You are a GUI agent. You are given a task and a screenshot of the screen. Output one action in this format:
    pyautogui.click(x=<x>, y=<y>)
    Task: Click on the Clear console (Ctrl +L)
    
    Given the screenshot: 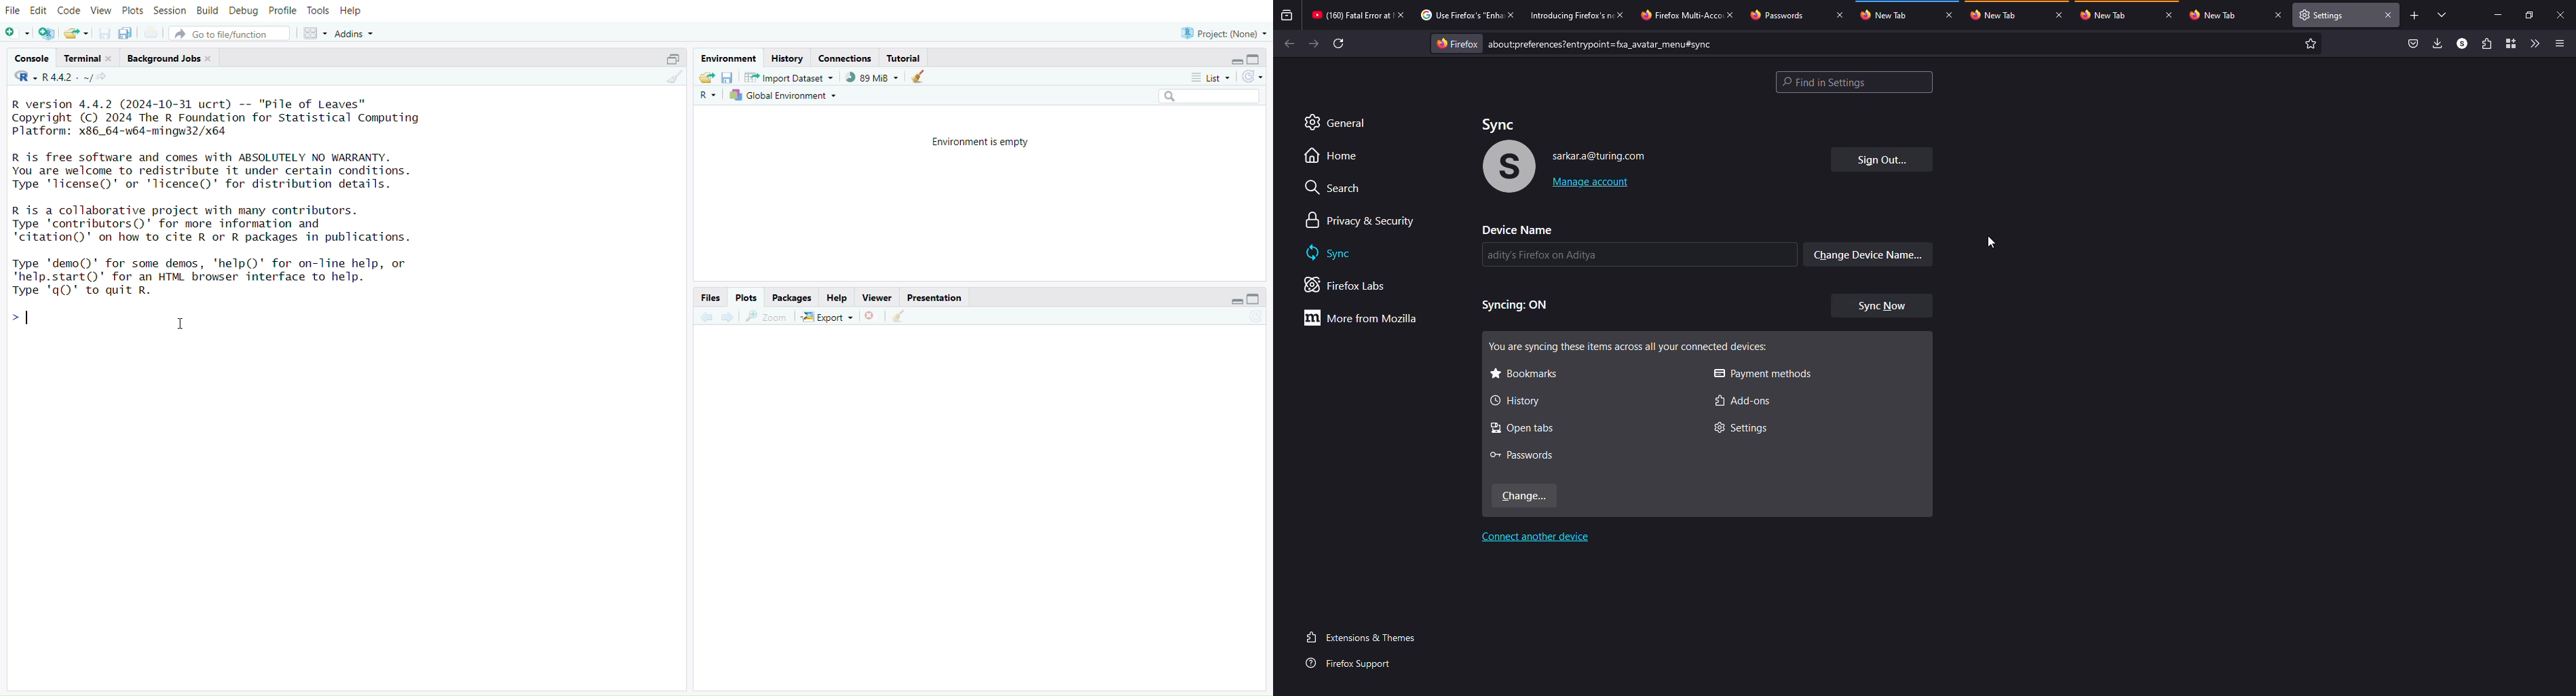 What is the action you would take?
    pyautogui.click(x=902, y=316)
    